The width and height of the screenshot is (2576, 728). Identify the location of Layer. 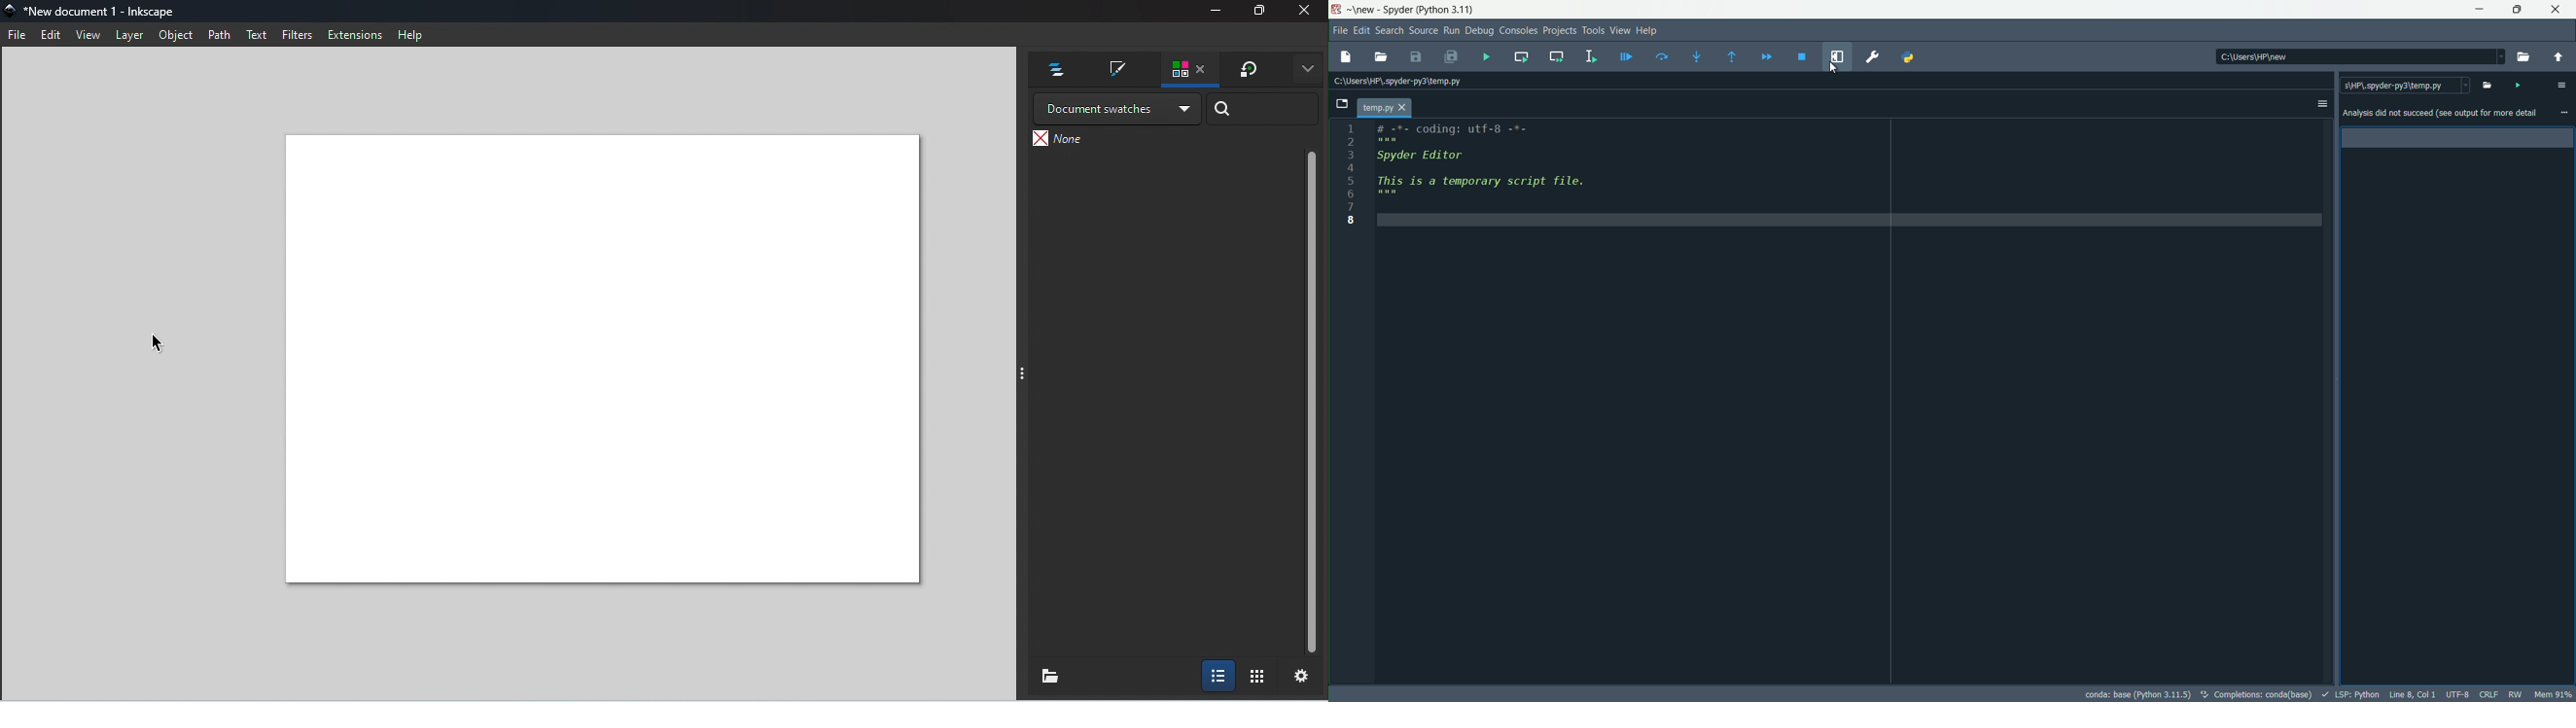
(130, 36).